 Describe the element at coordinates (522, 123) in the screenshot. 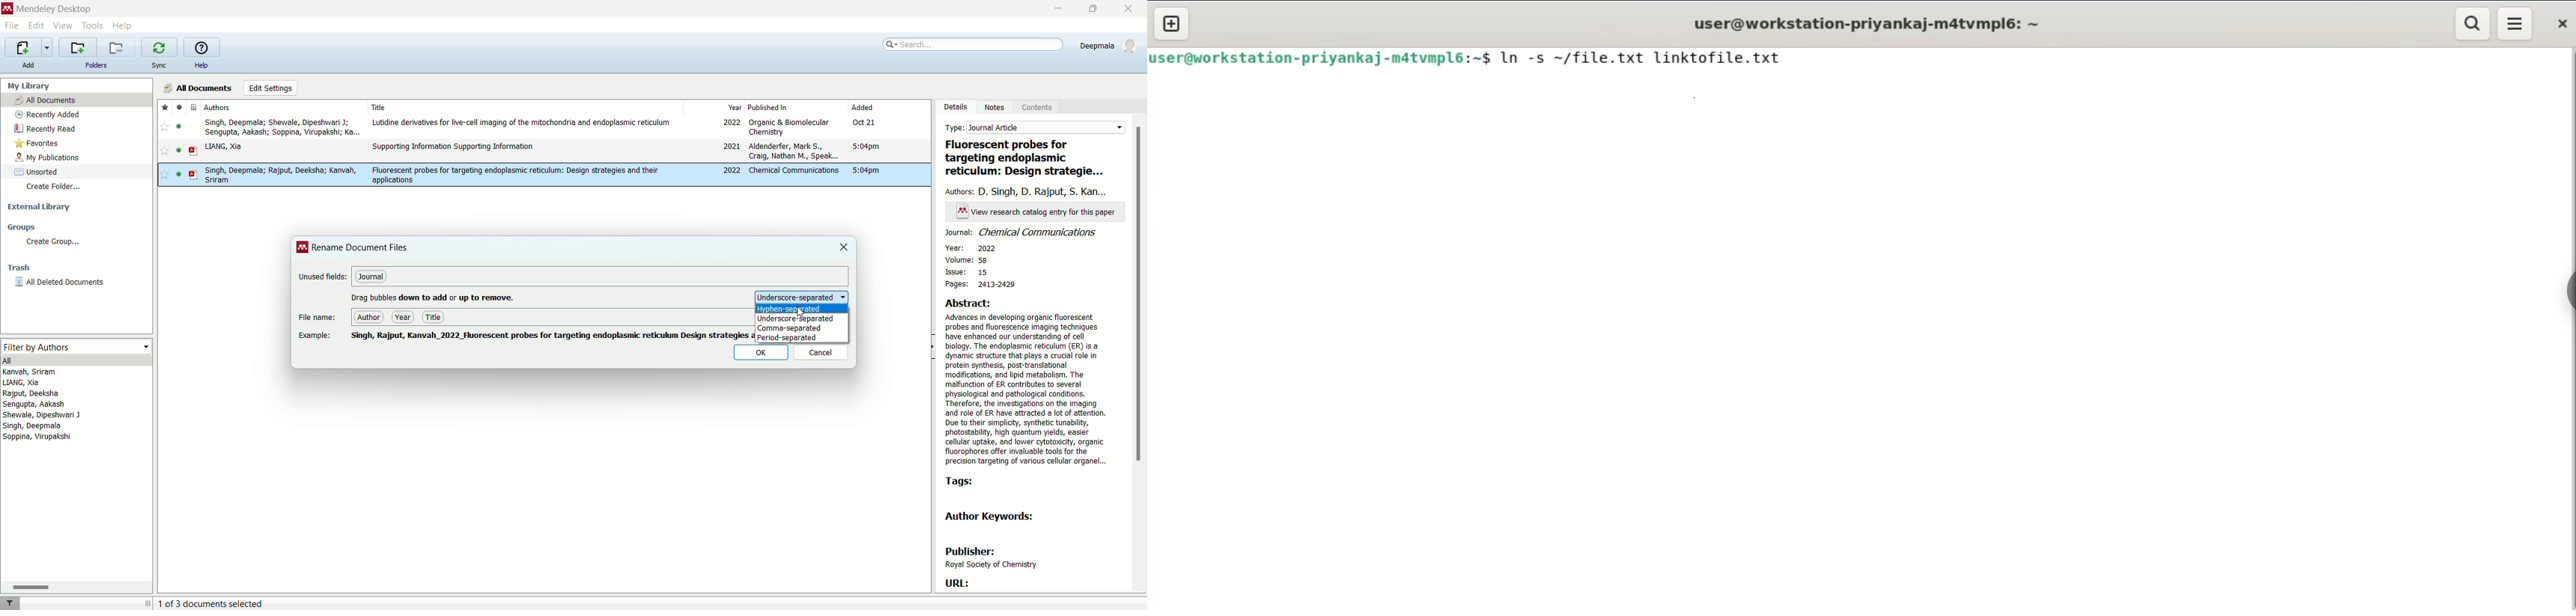

I see `Lutidine derivatives for live-cell imaging of the mitochondria and endoplasmic reticulum` at that location.